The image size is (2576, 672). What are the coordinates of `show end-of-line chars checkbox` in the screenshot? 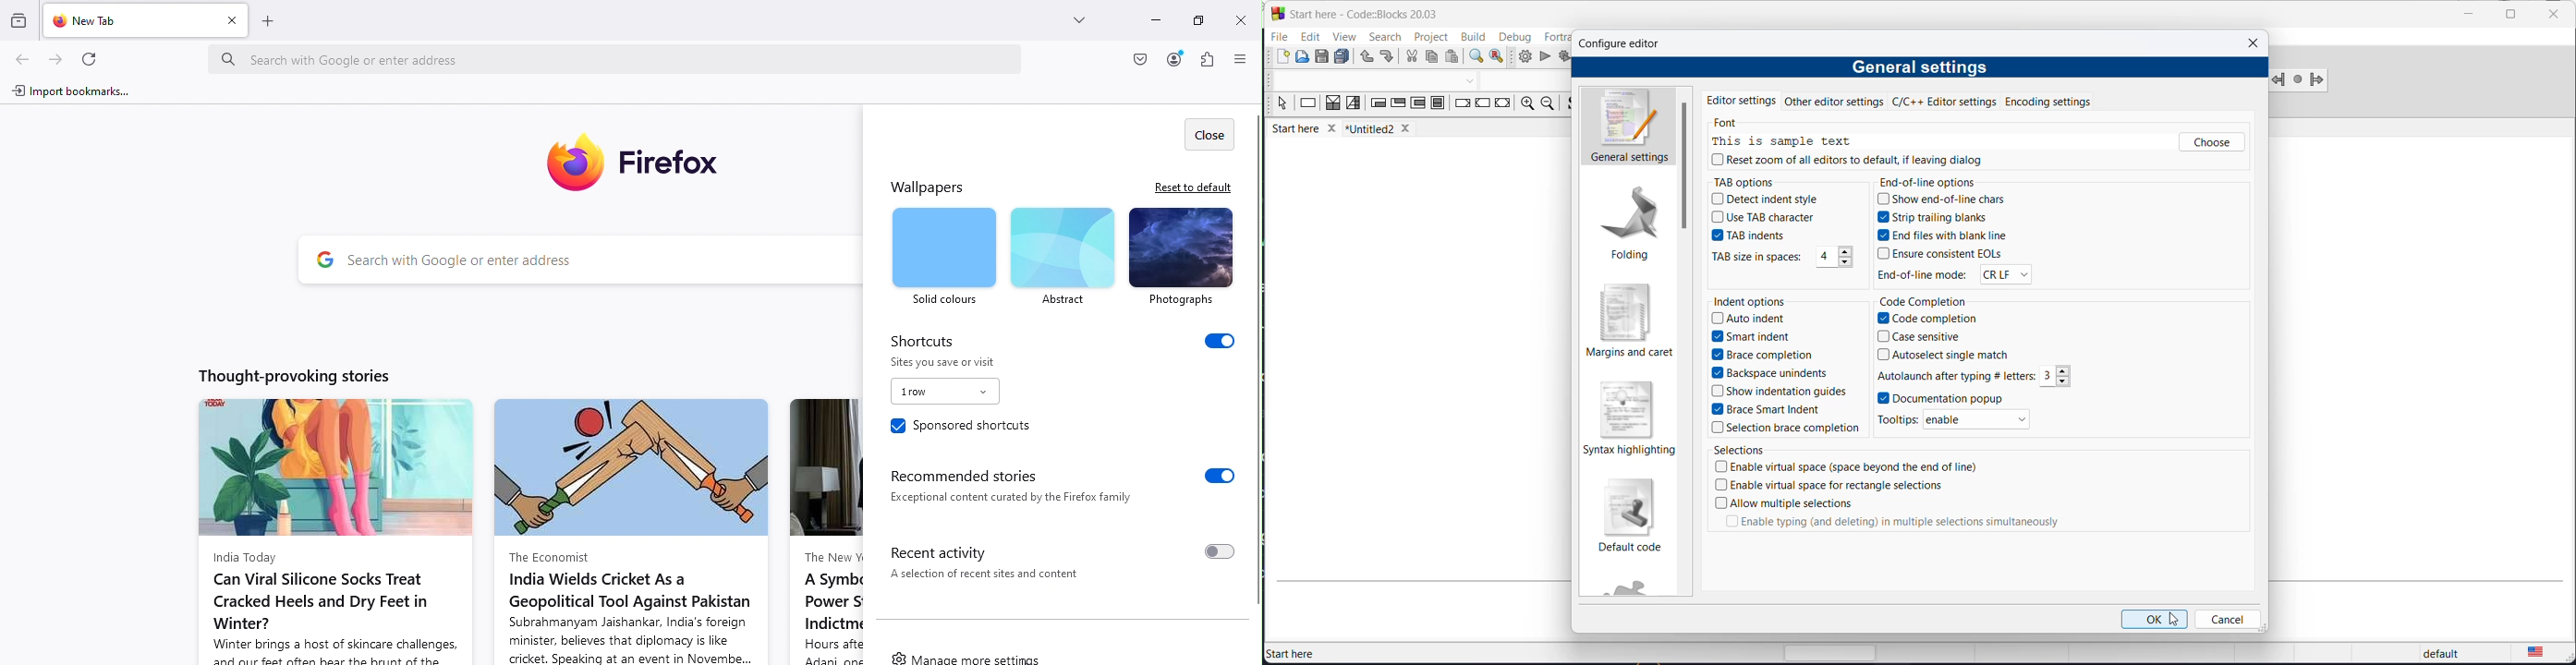 It's located at (1943, 200).